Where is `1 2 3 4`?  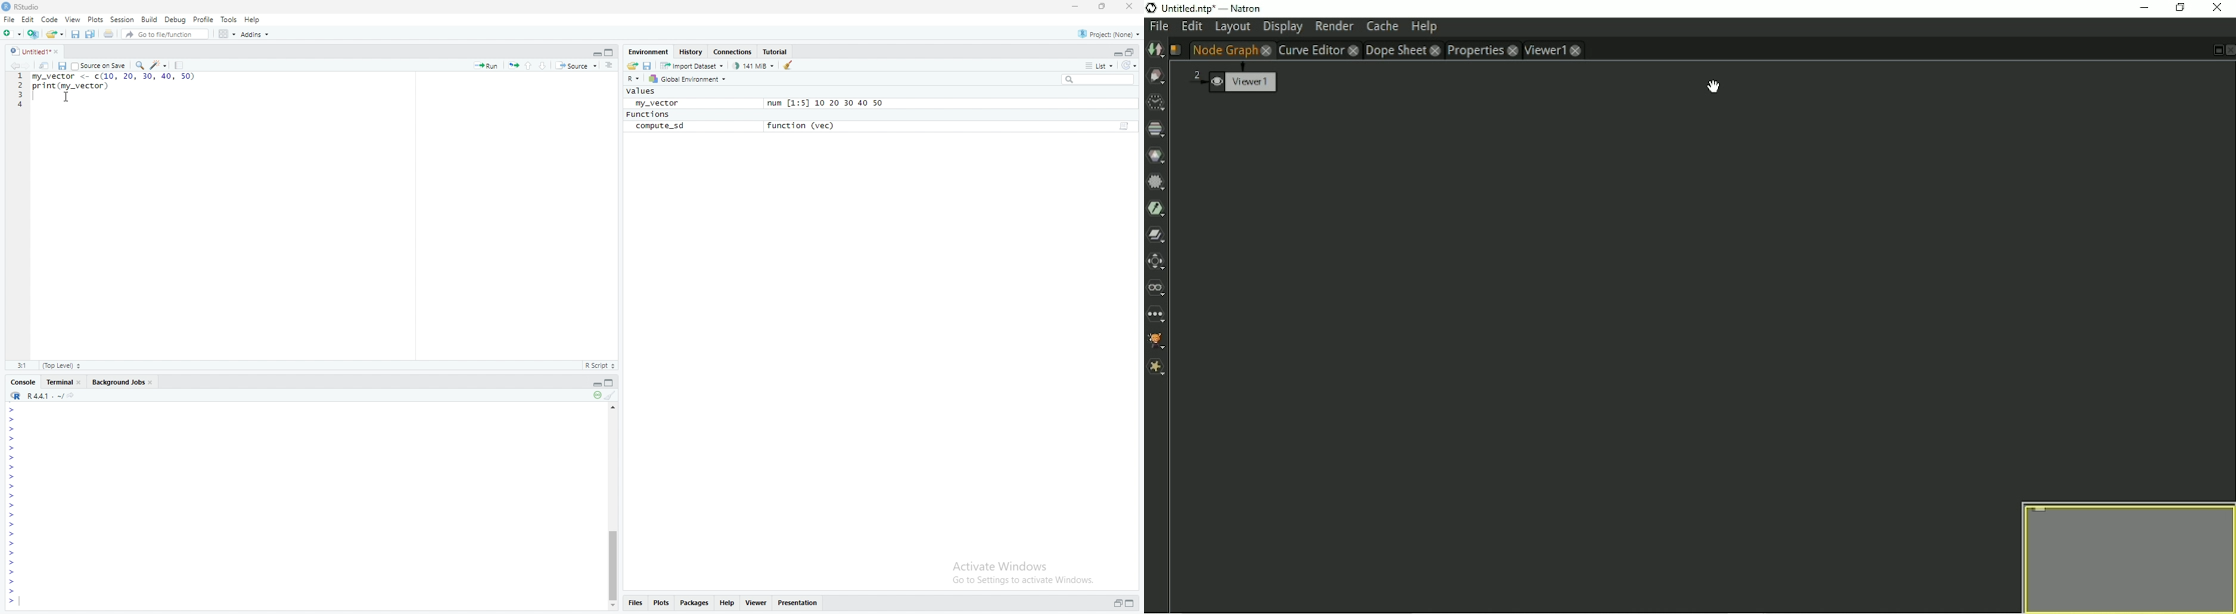
1 2 3 4 is located at coordinates (20, 91).